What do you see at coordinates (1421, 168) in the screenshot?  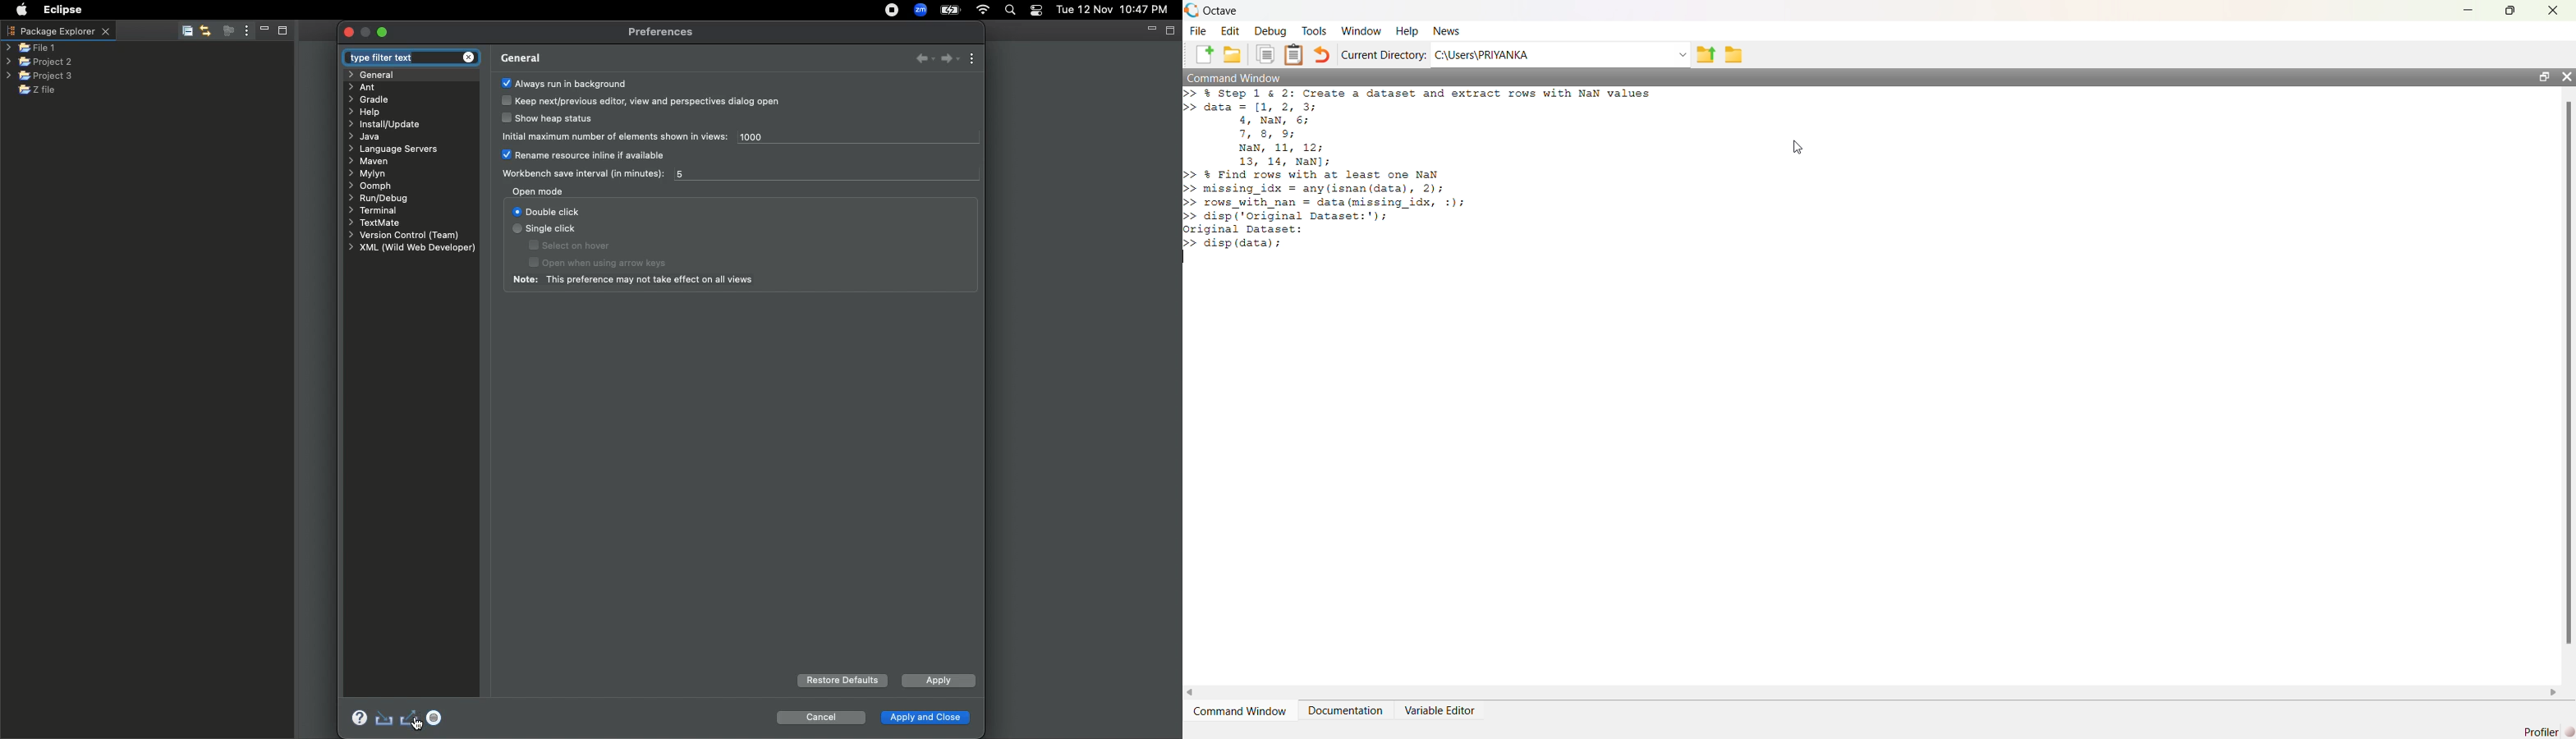 I see `>> % Step 1 & 2: Create a dataset and extract rows with NaN values>> data = [1, 2, 3;4, NaN, 6;7, 8, 9;NaN, 11, 12;13, 14, NaN];>> & Find rows with at least one NaN>> missing_idx = any(isnan (data), 2);>> rows_with_nan = data (missing_idx, :);>> disp ('Original Dataset:');original Dataset:` at bounding box center [1421, 168].